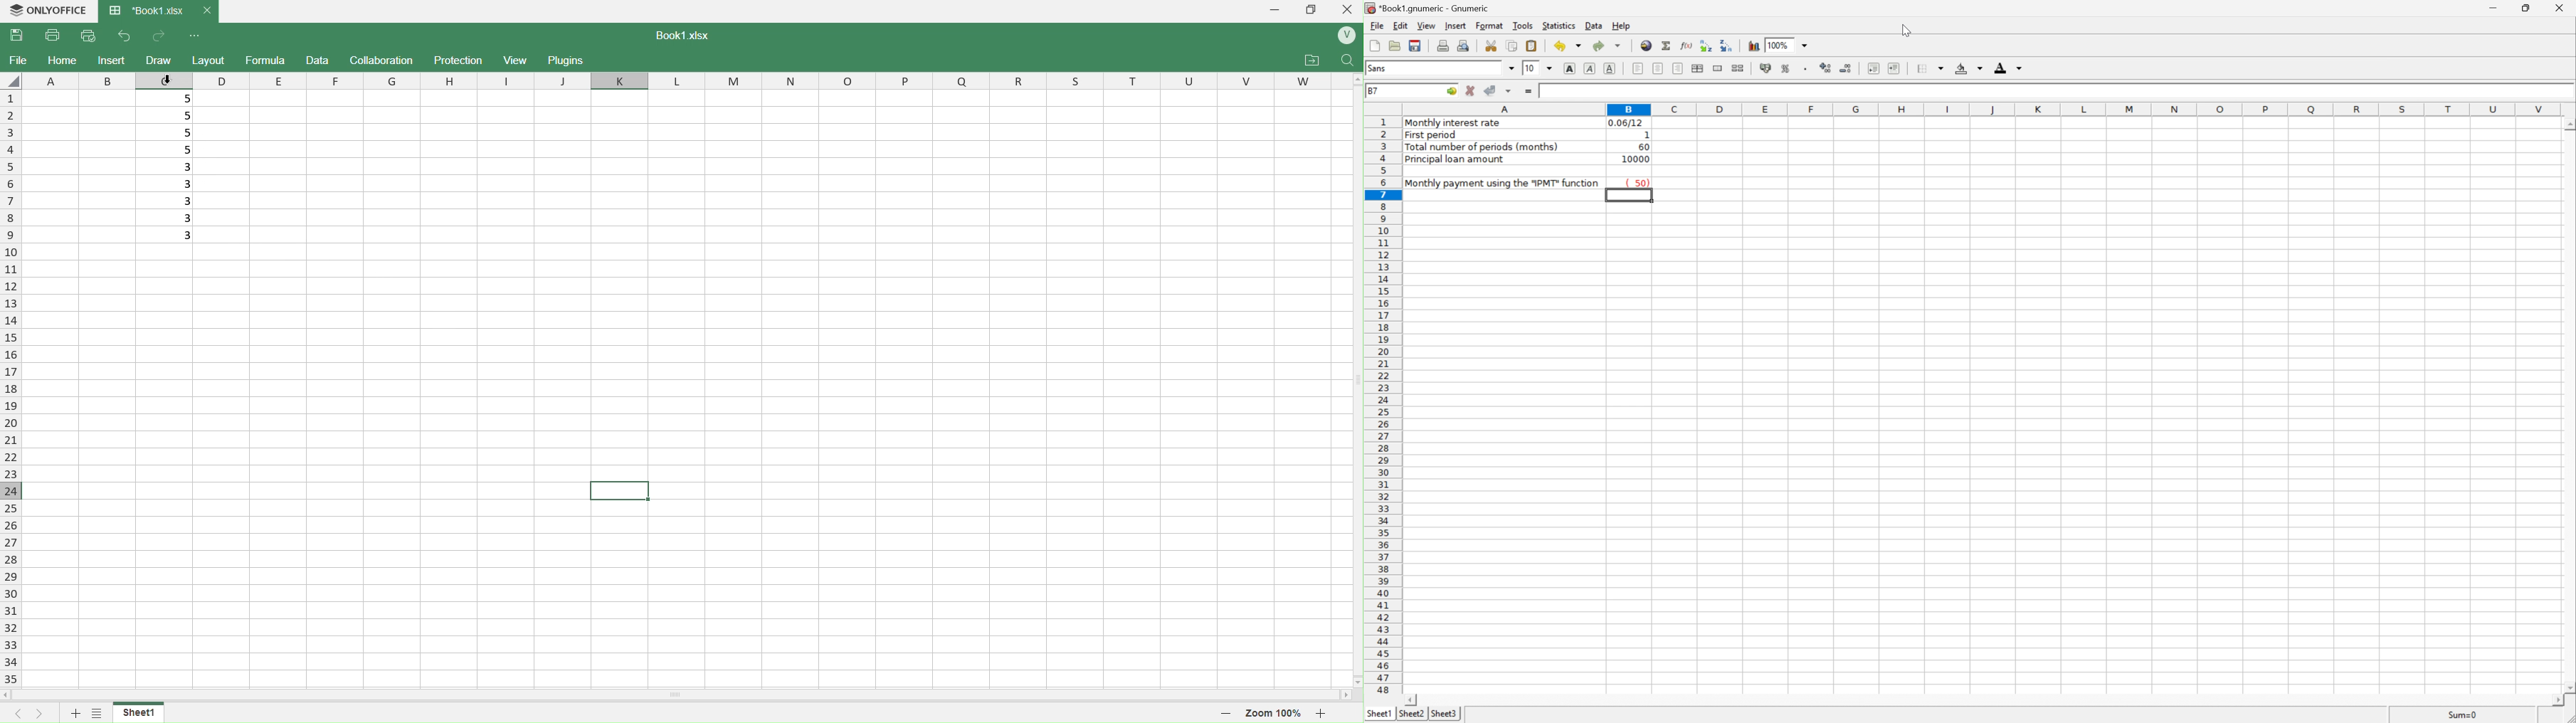 Image resolution: width=2576 pixels, height=728 pixels. I want to click on Draft, so click(317, 60).